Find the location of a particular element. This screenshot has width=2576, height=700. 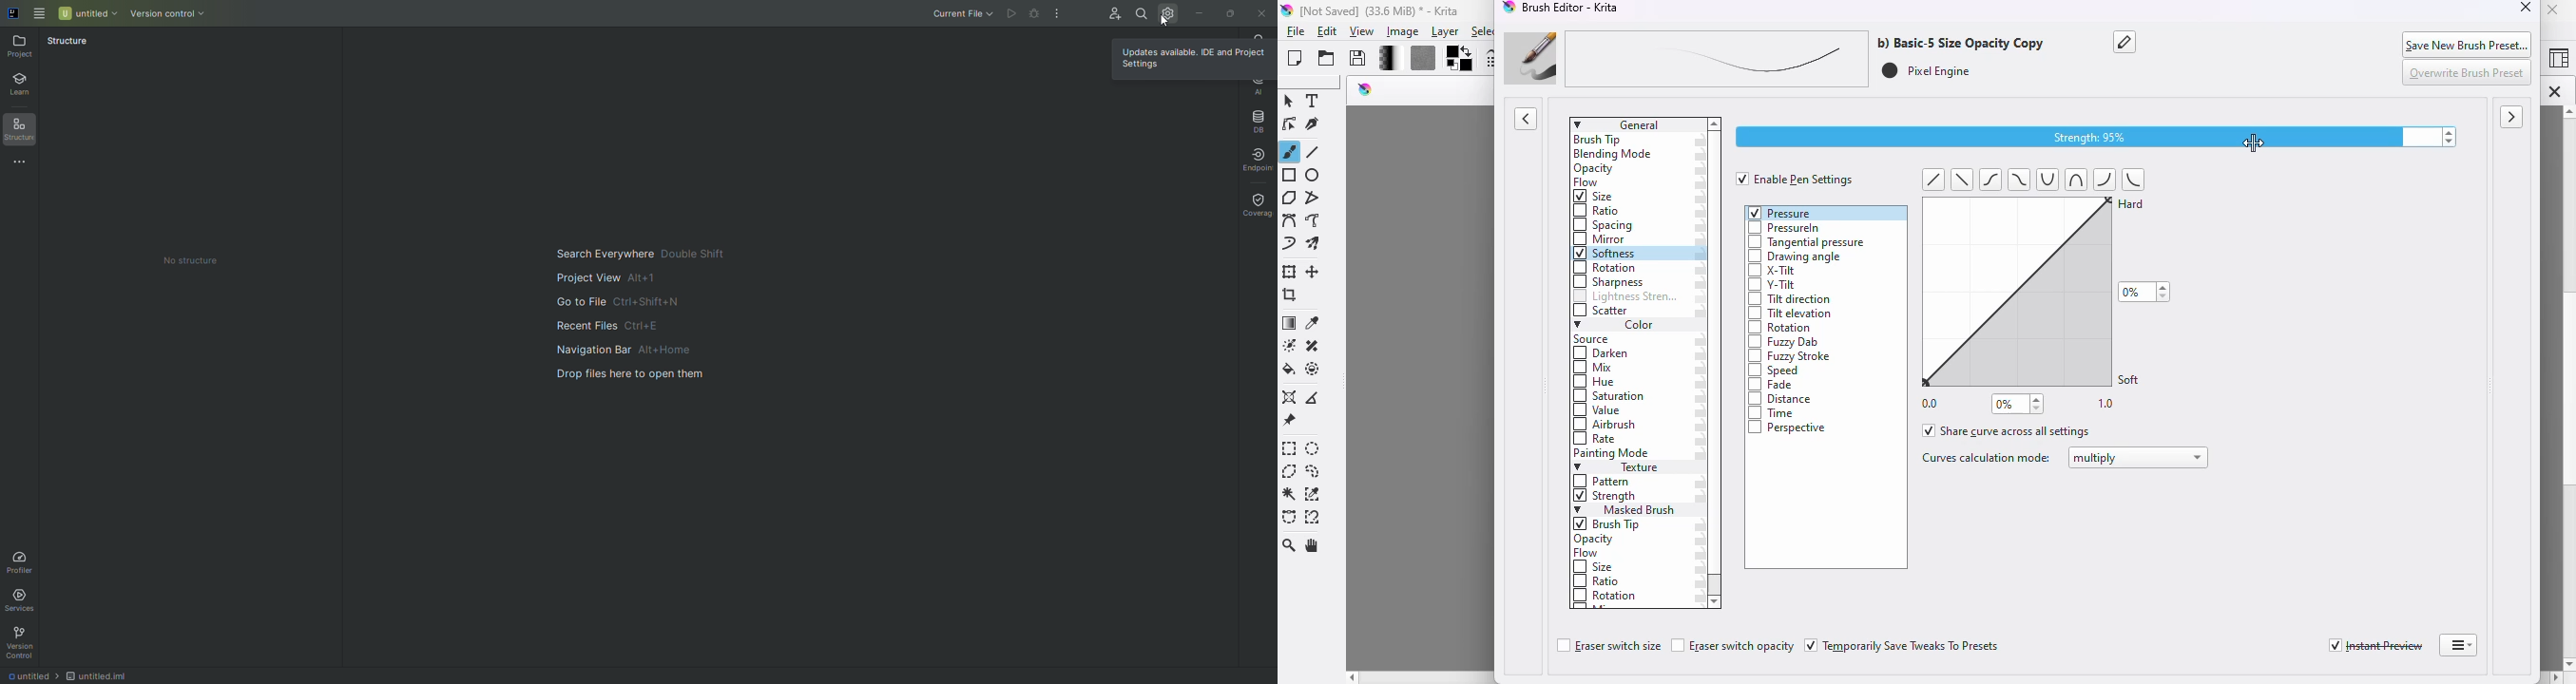

value is located at coordinates (1598, 412).